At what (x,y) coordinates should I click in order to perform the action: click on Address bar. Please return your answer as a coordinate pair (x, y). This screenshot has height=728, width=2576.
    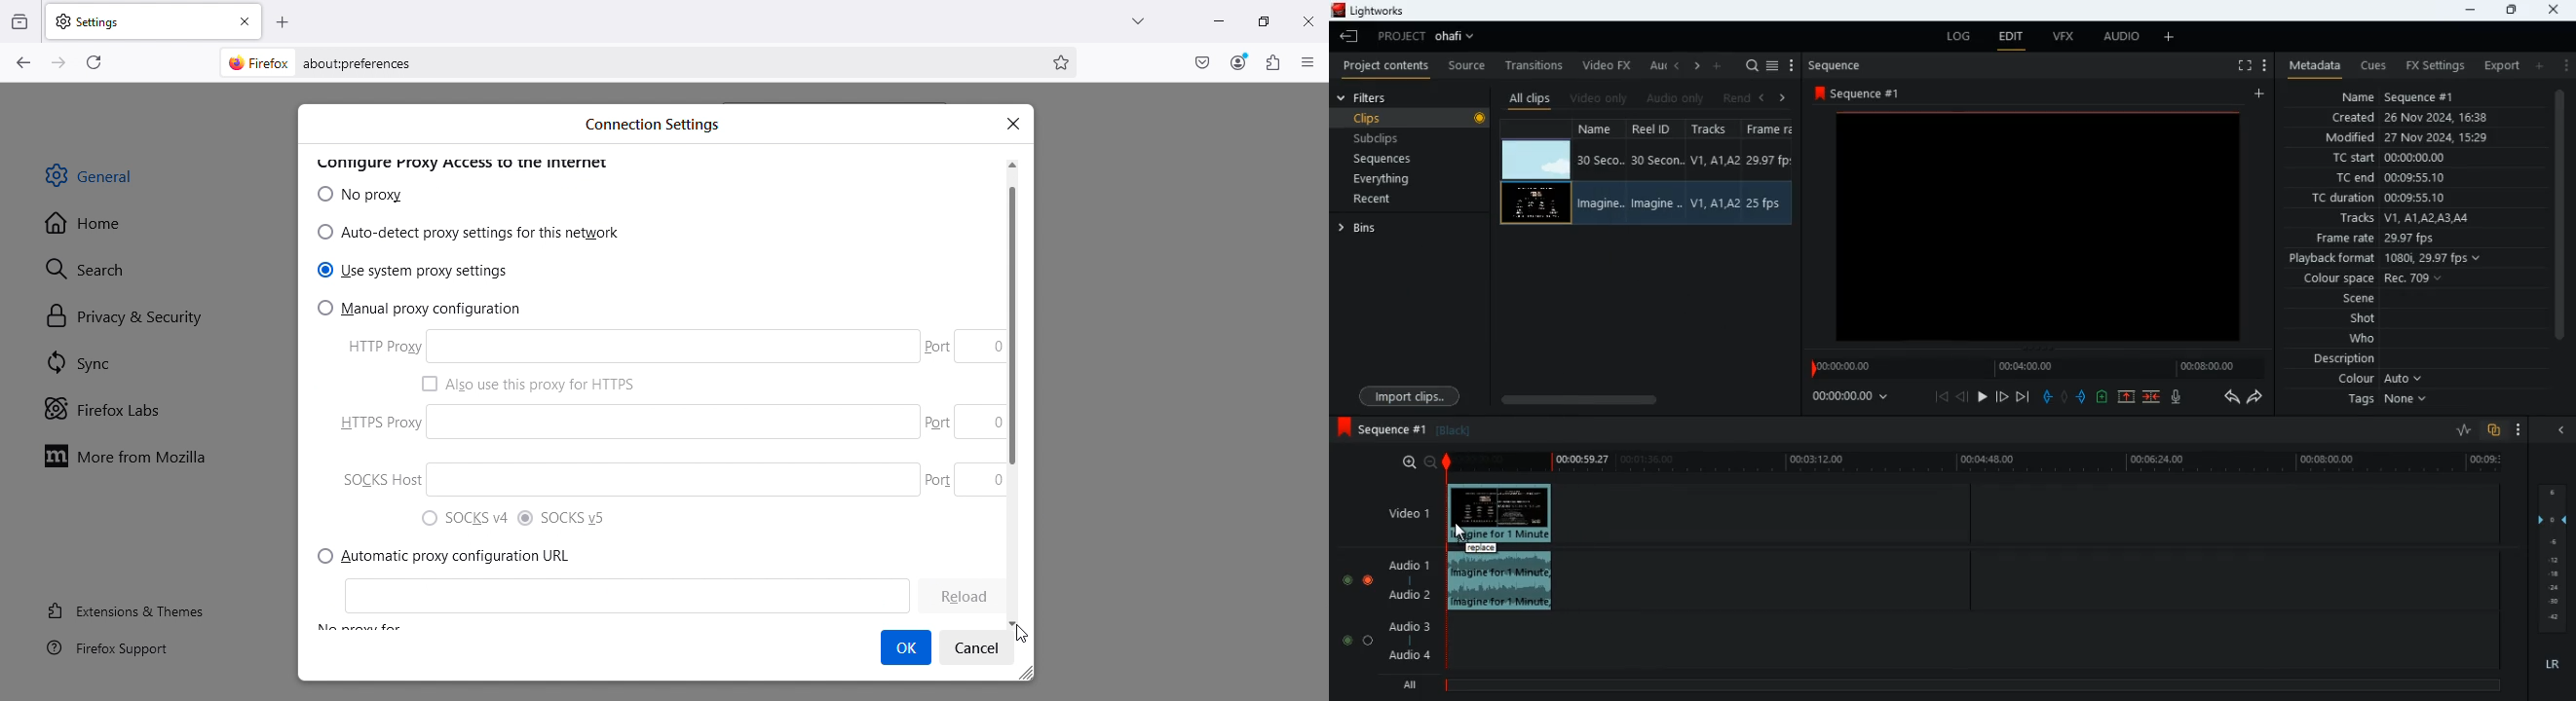
    Looking at the image, I should click on (672, 62).